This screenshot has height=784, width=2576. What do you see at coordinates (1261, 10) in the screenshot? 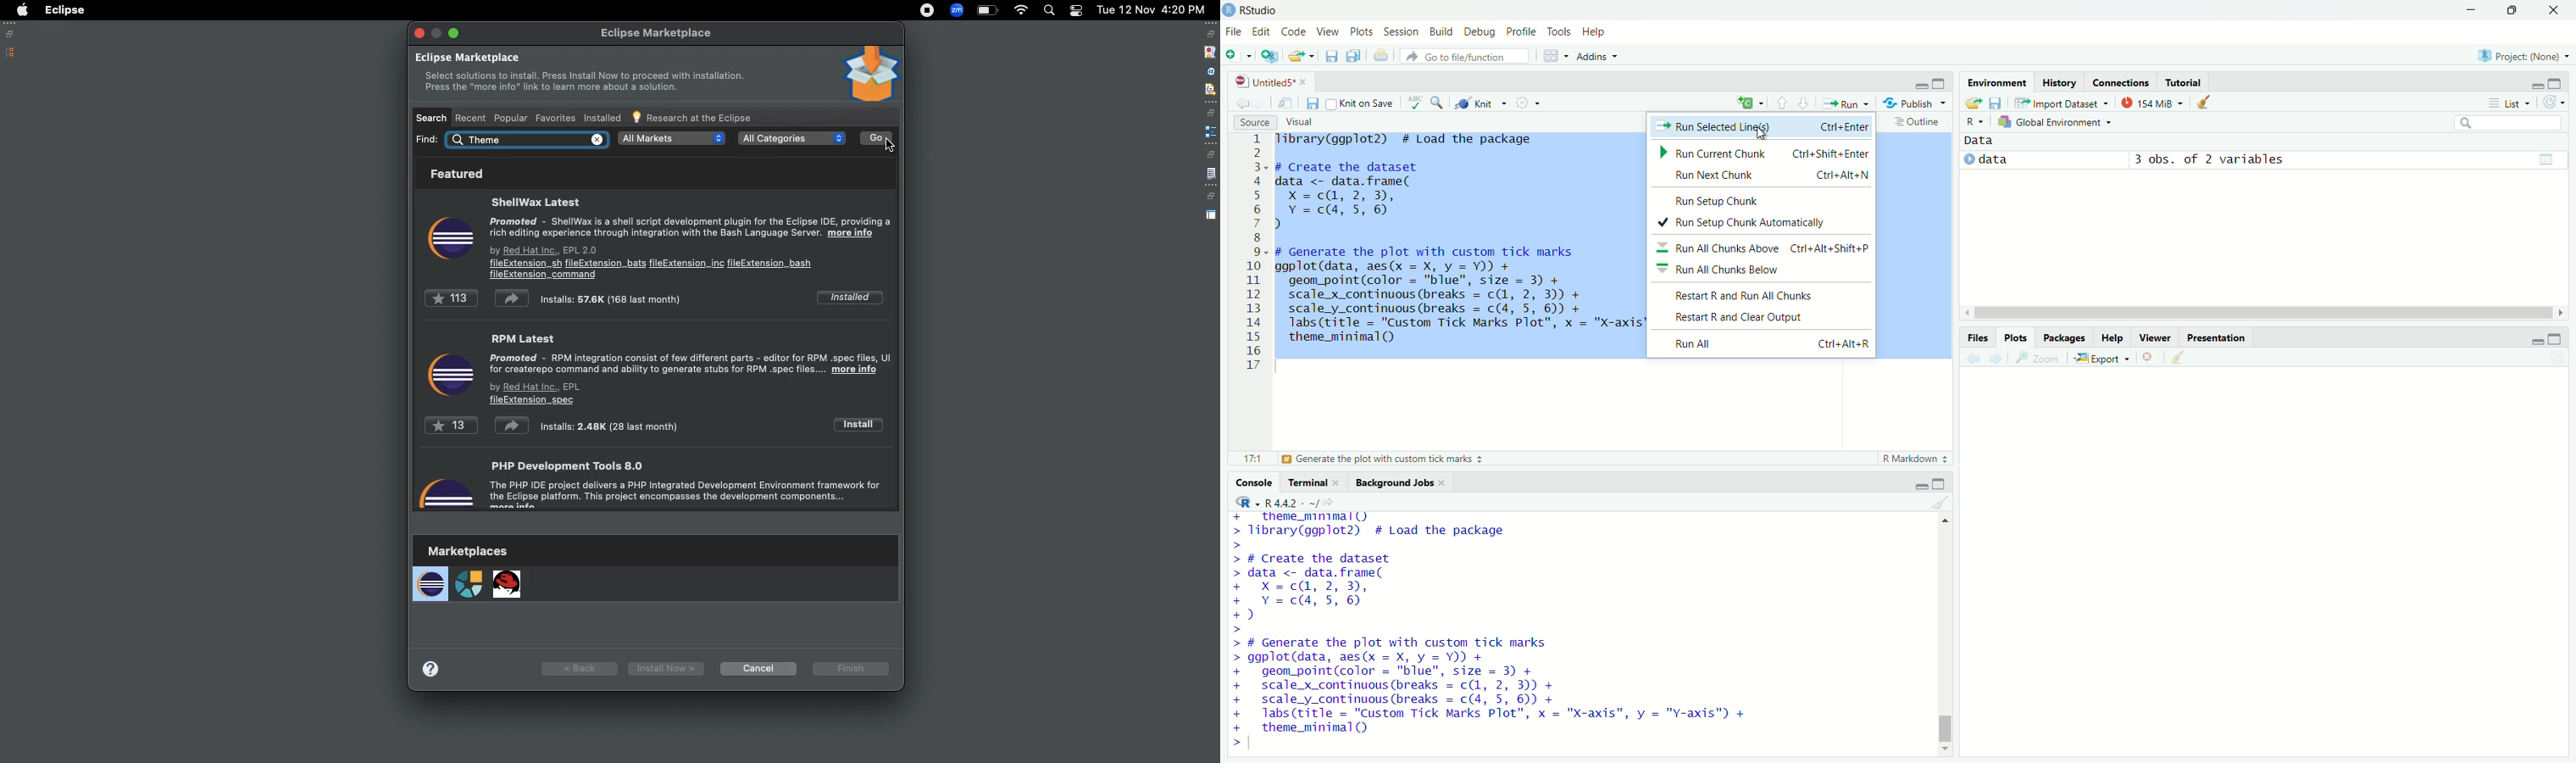
I see `RStudio` at bounding box center [1261, 10].